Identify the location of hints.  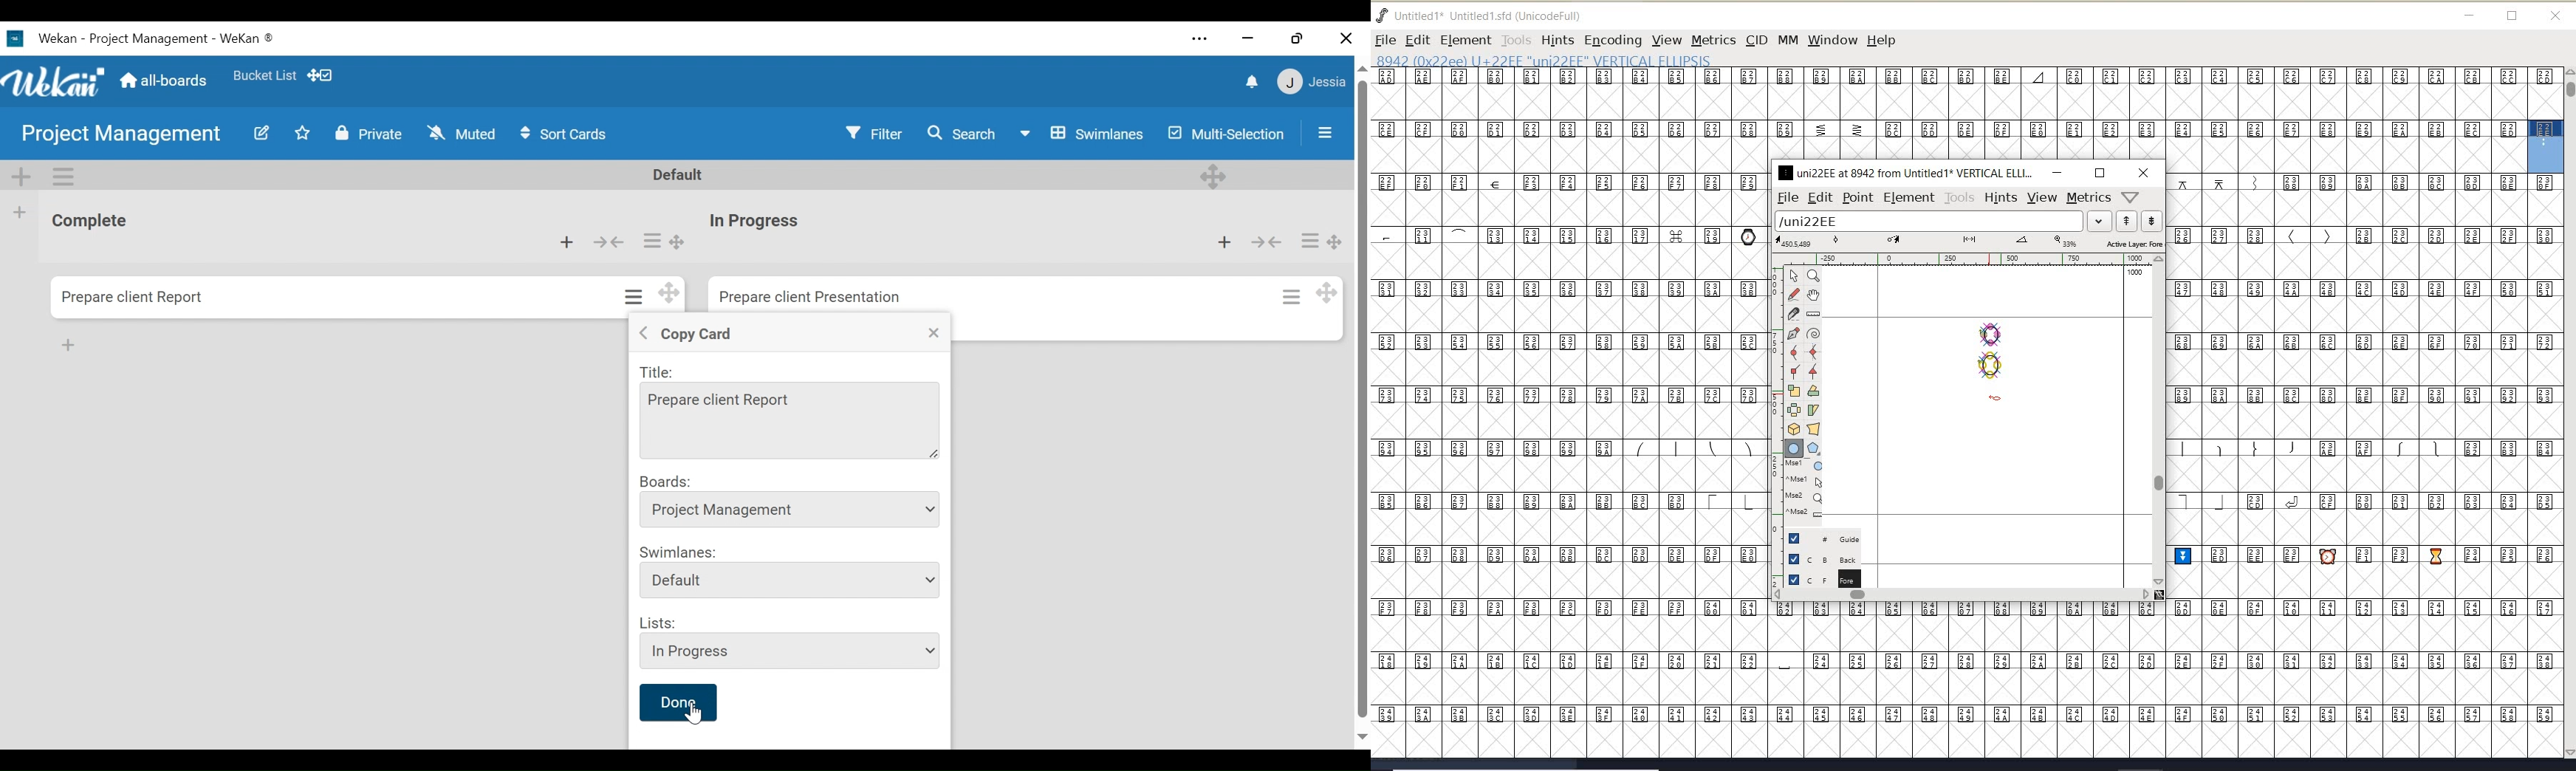
(2000, 198).